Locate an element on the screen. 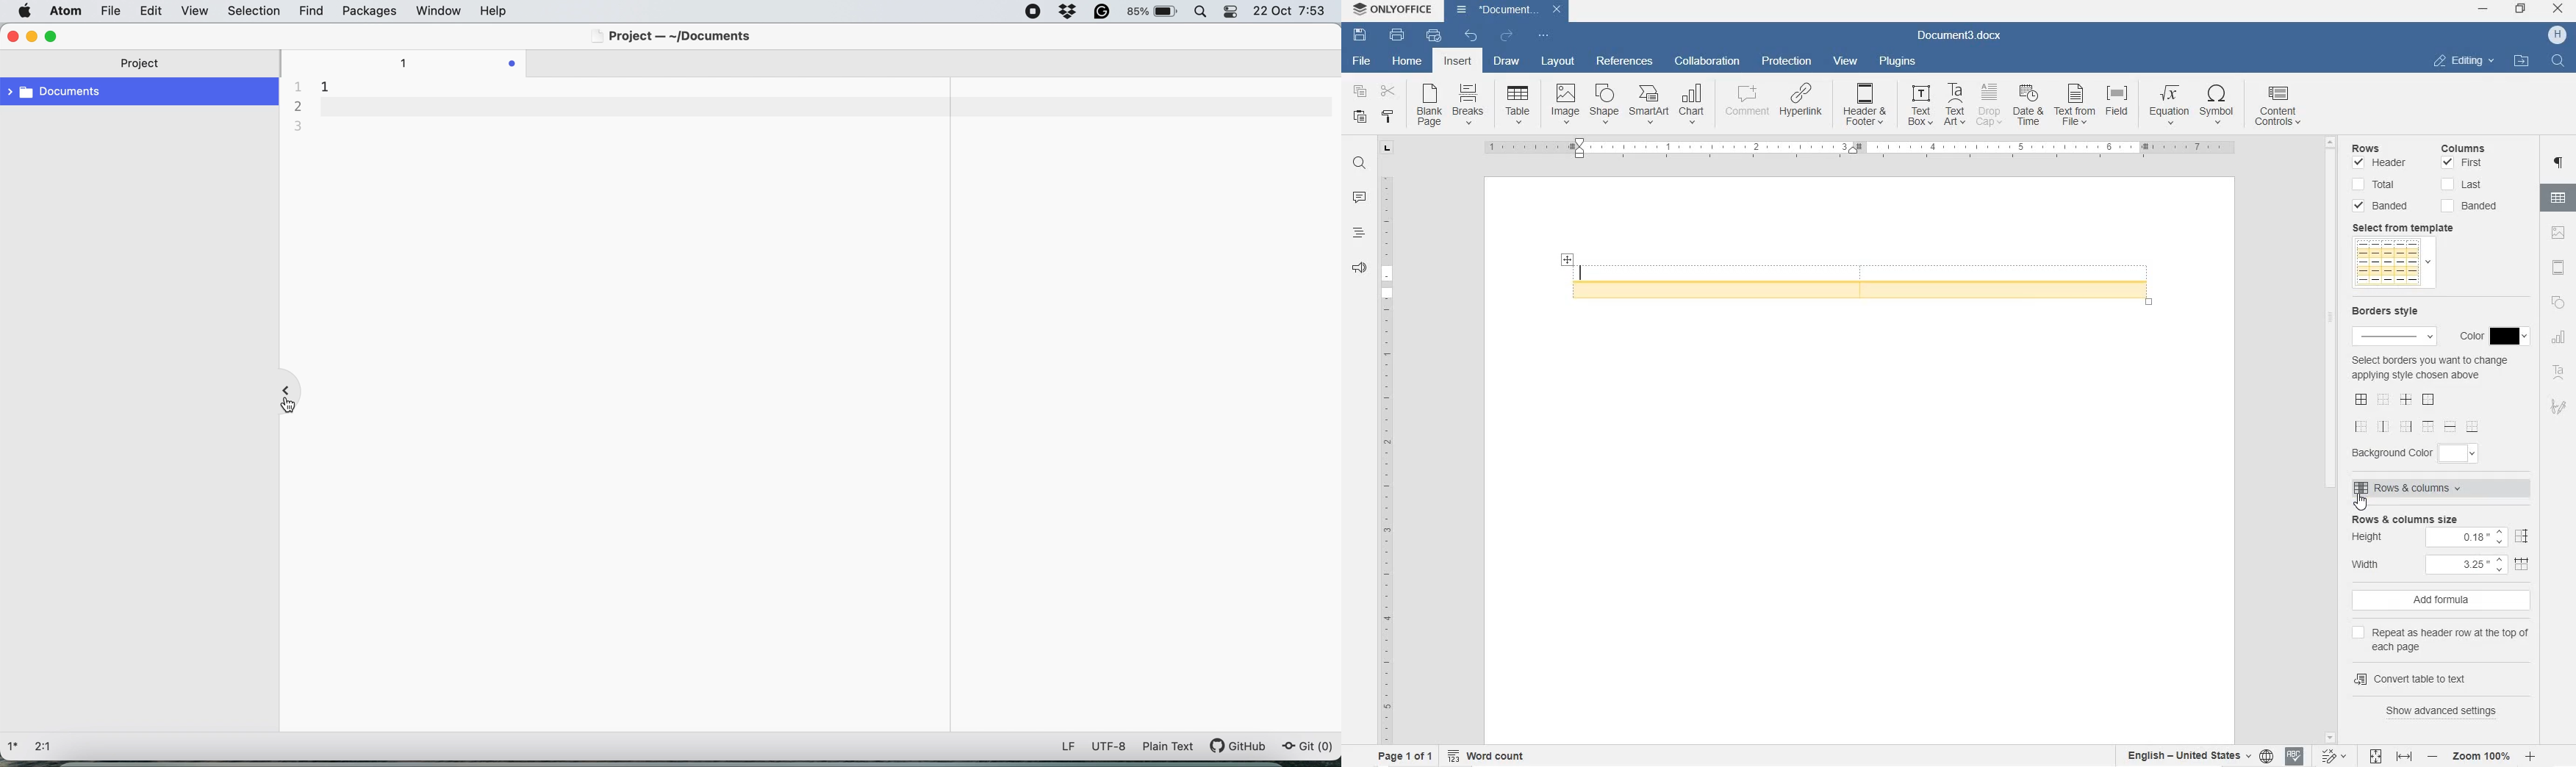  insert table is located at coordinates (1518, 104).